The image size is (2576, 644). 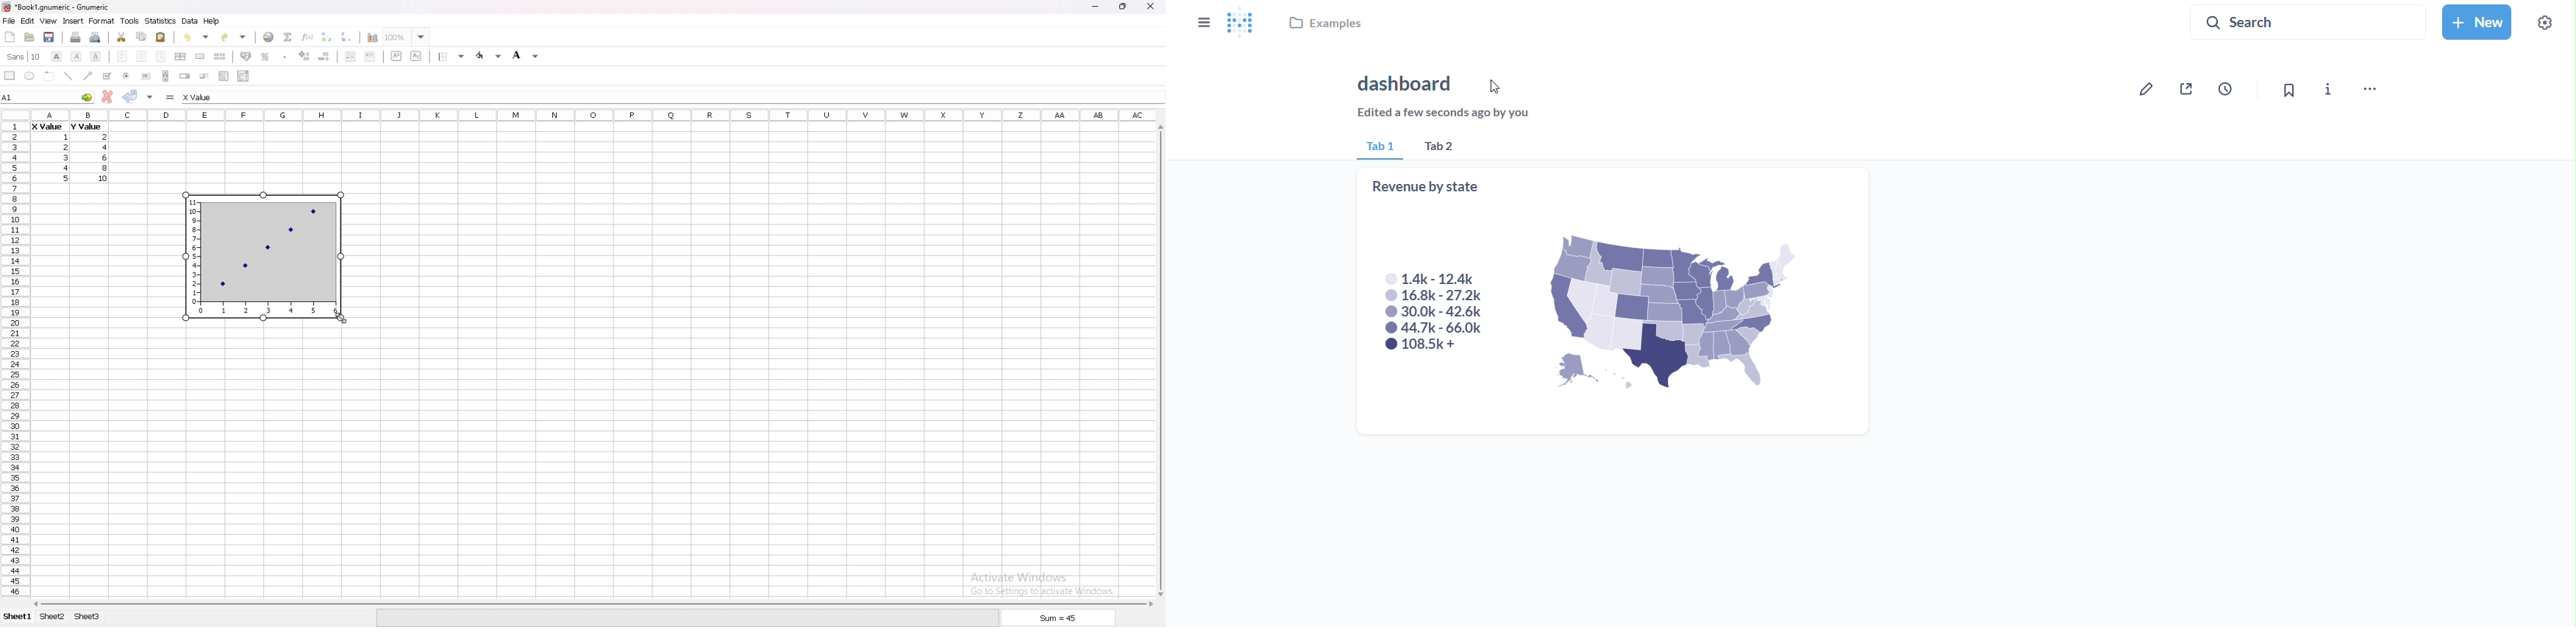 I want to click on zoom, so click(x=406, y=36).